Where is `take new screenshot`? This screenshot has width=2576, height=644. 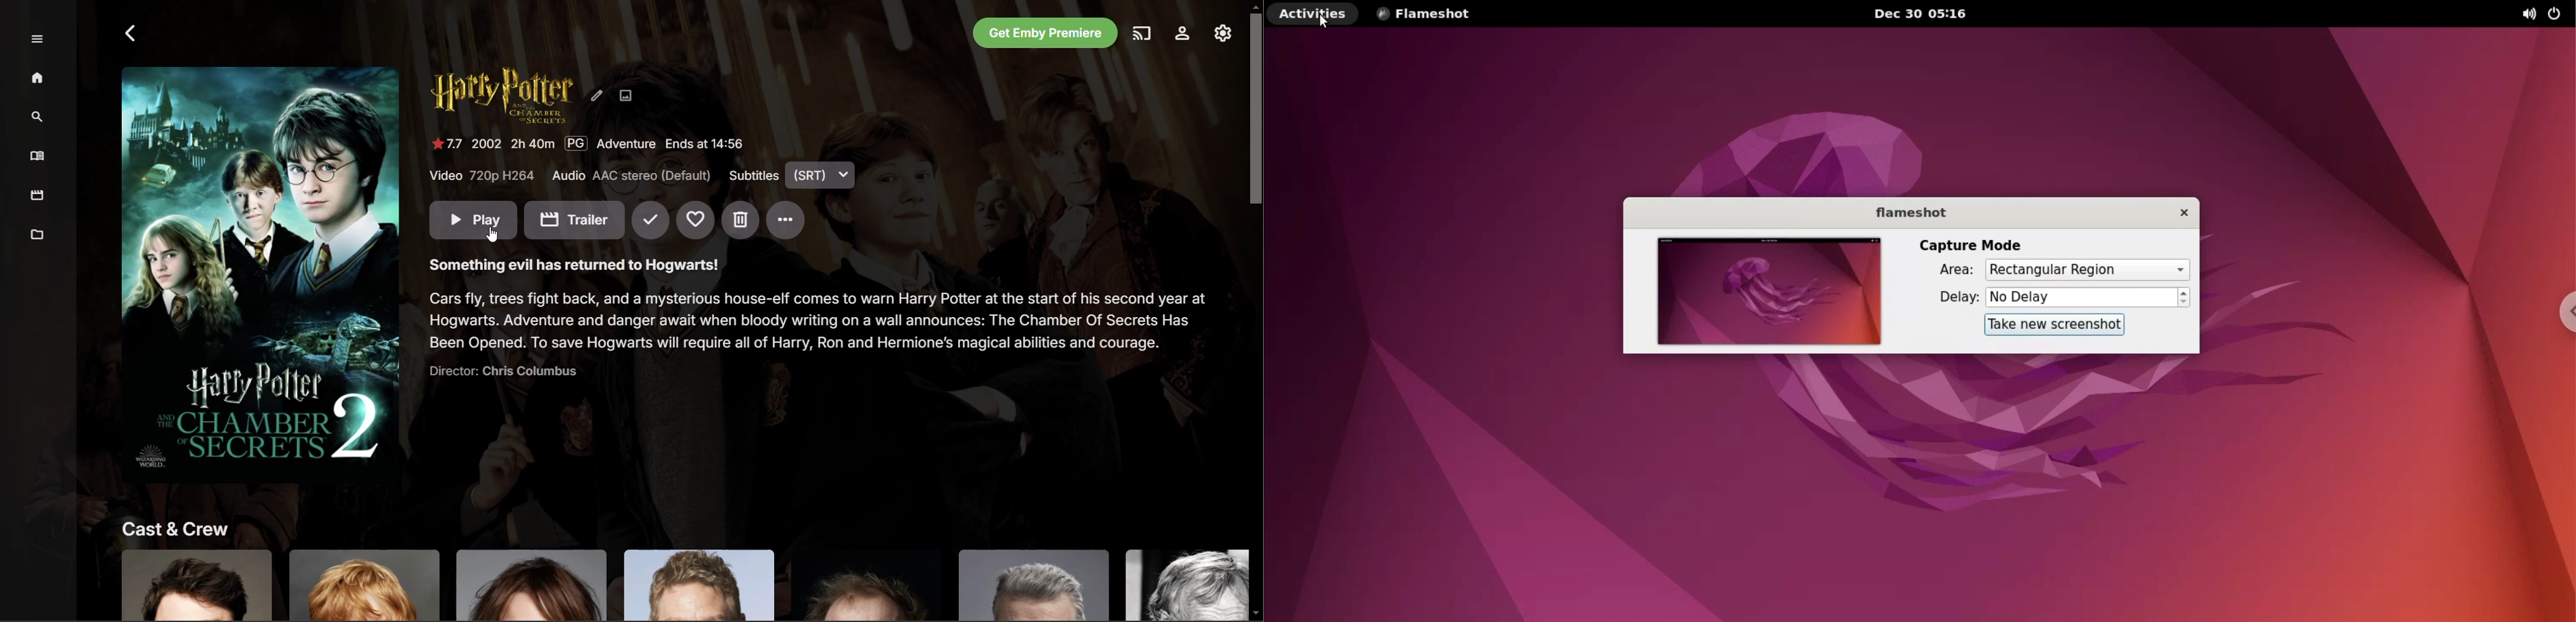
take new screenshot is located at coordinates (2054, 325).